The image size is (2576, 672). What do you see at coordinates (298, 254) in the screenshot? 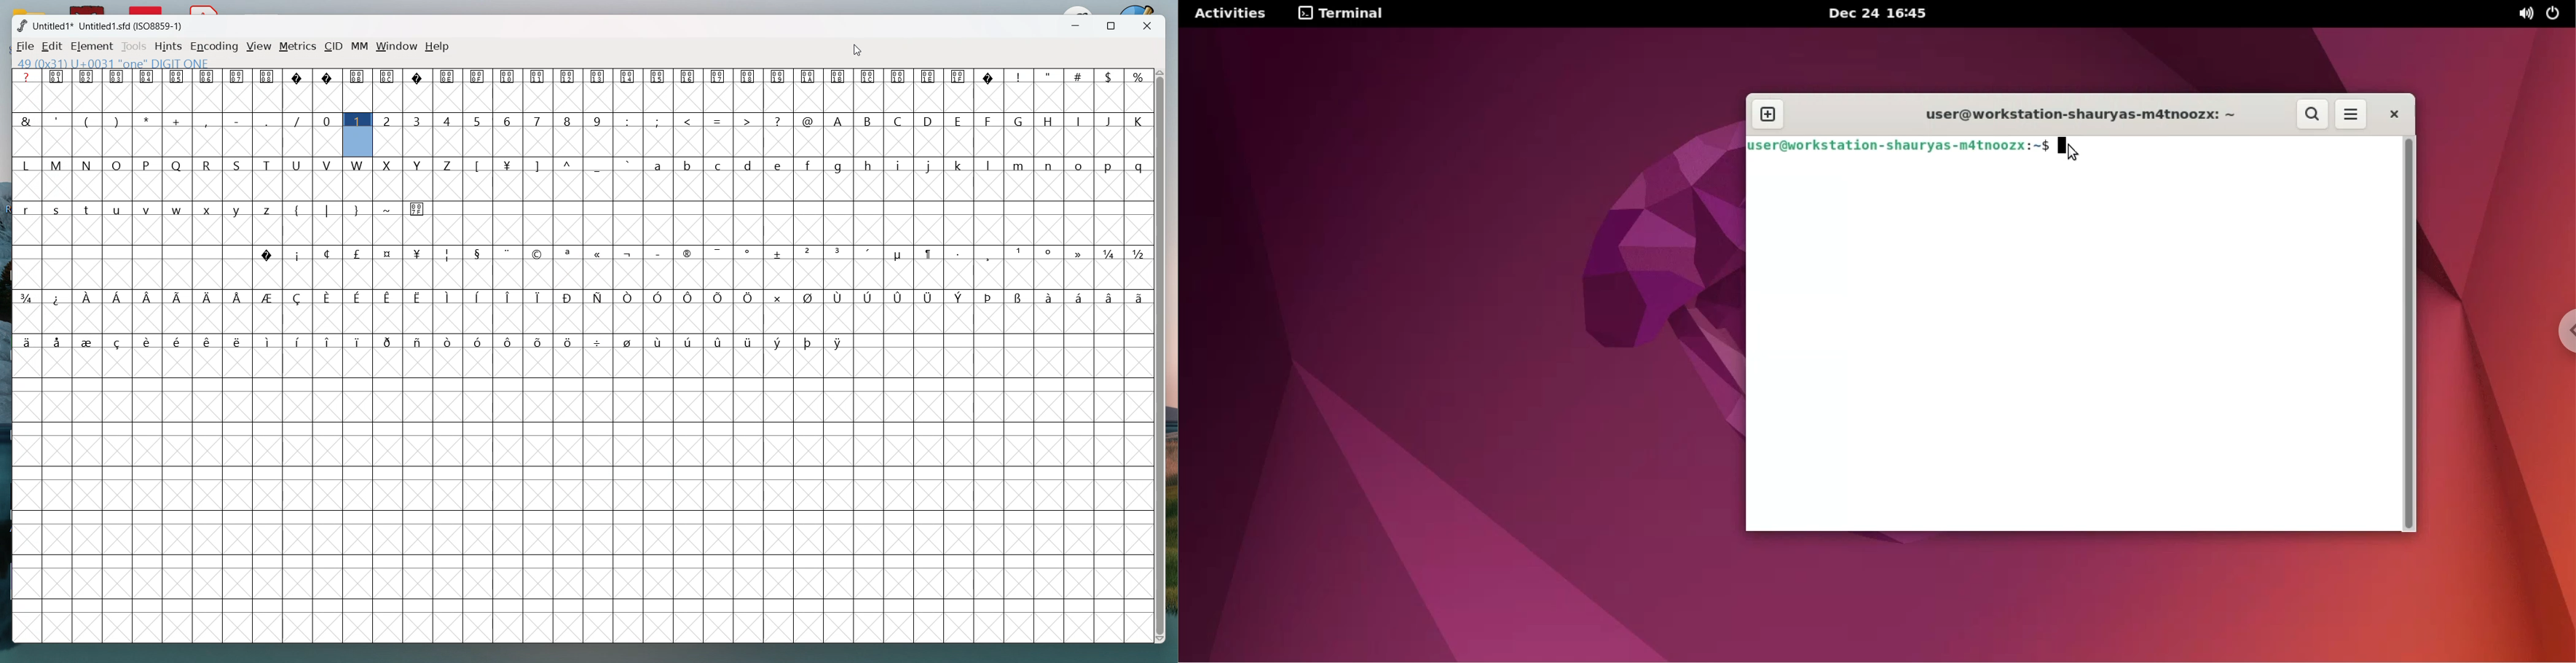
I see `symbol` at bounding box center [298, 254].